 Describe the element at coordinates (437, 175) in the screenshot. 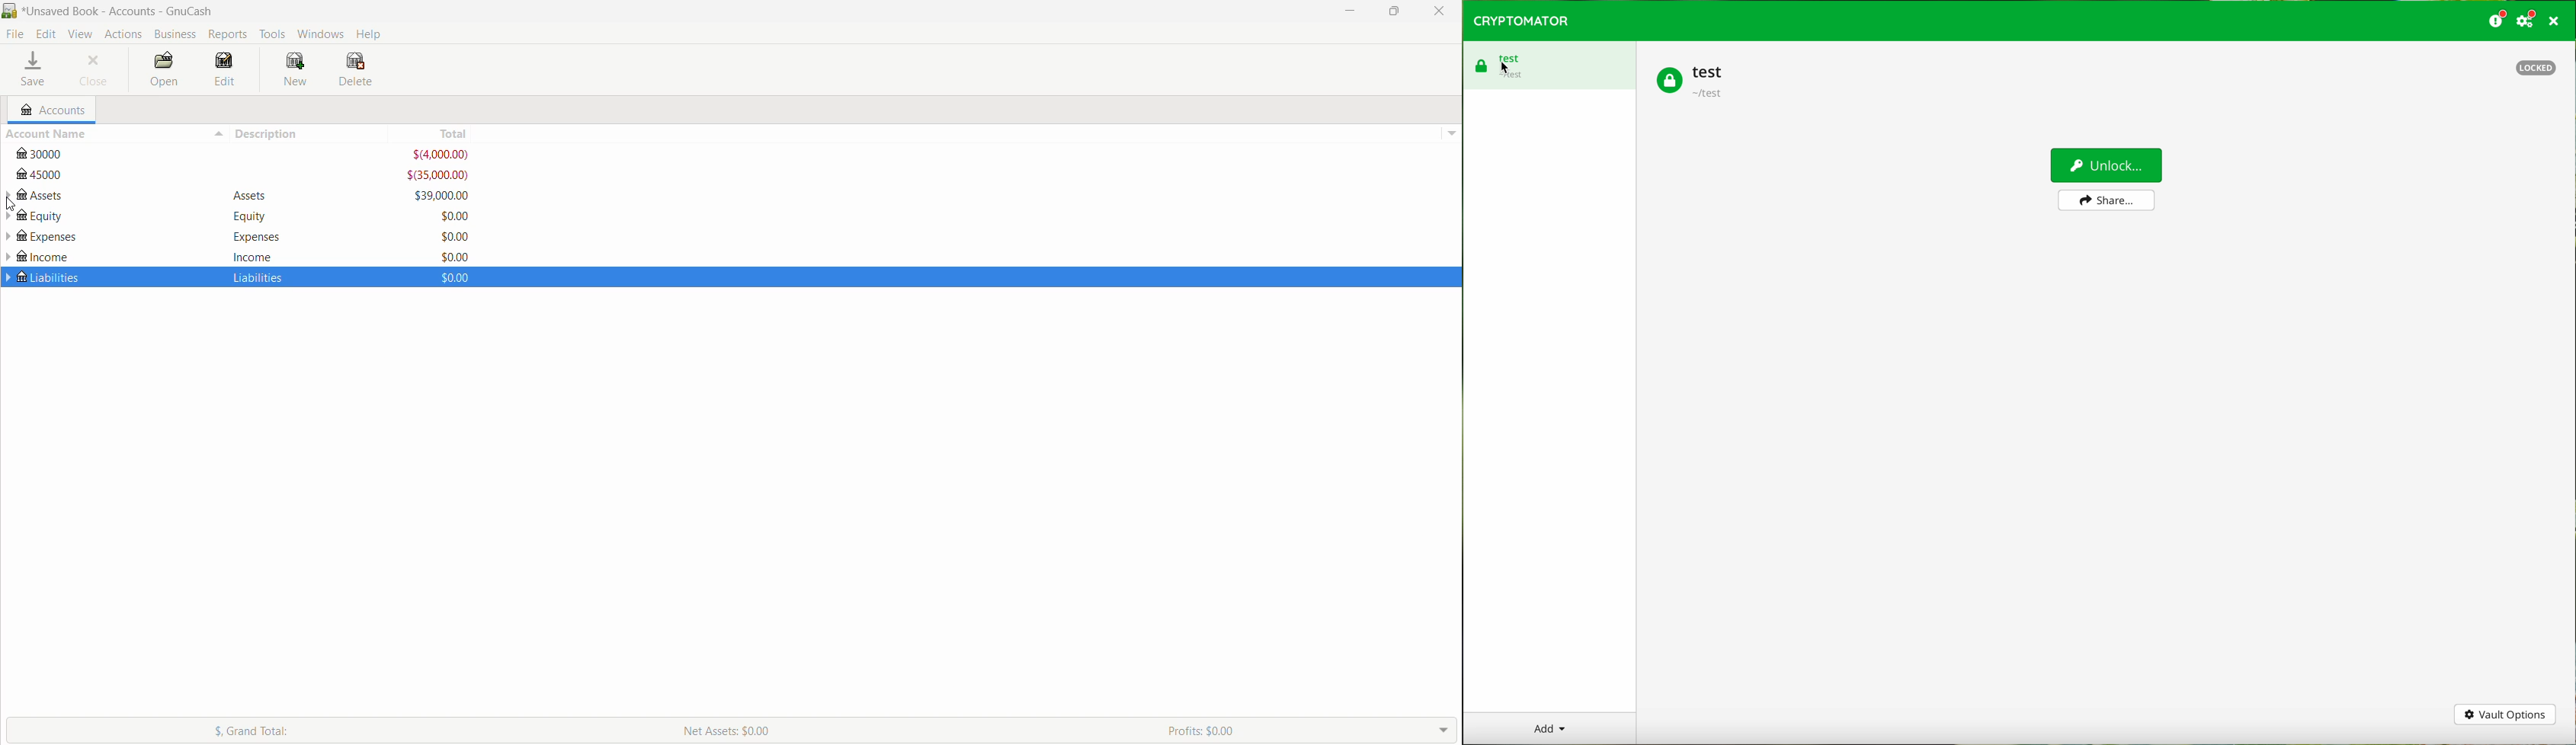

I see `$(35,000.00)` at that location.